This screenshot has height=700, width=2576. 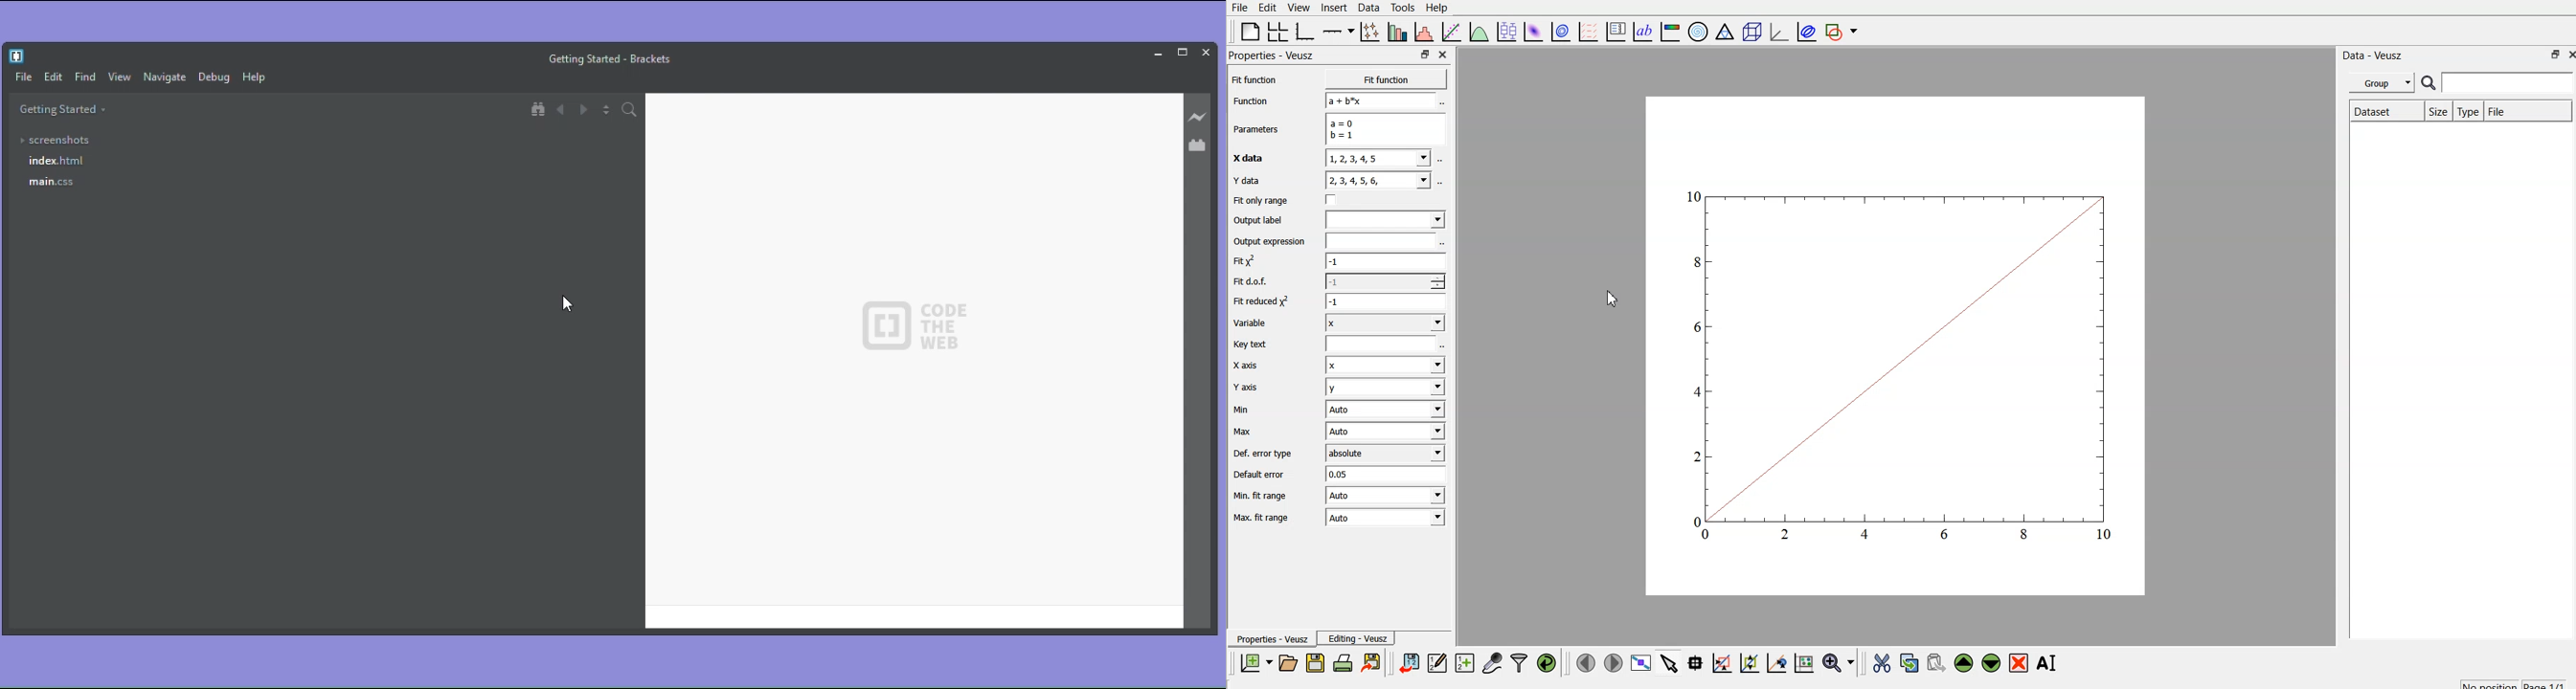 I want to click on Y axis, so click(x=1260, y=387).